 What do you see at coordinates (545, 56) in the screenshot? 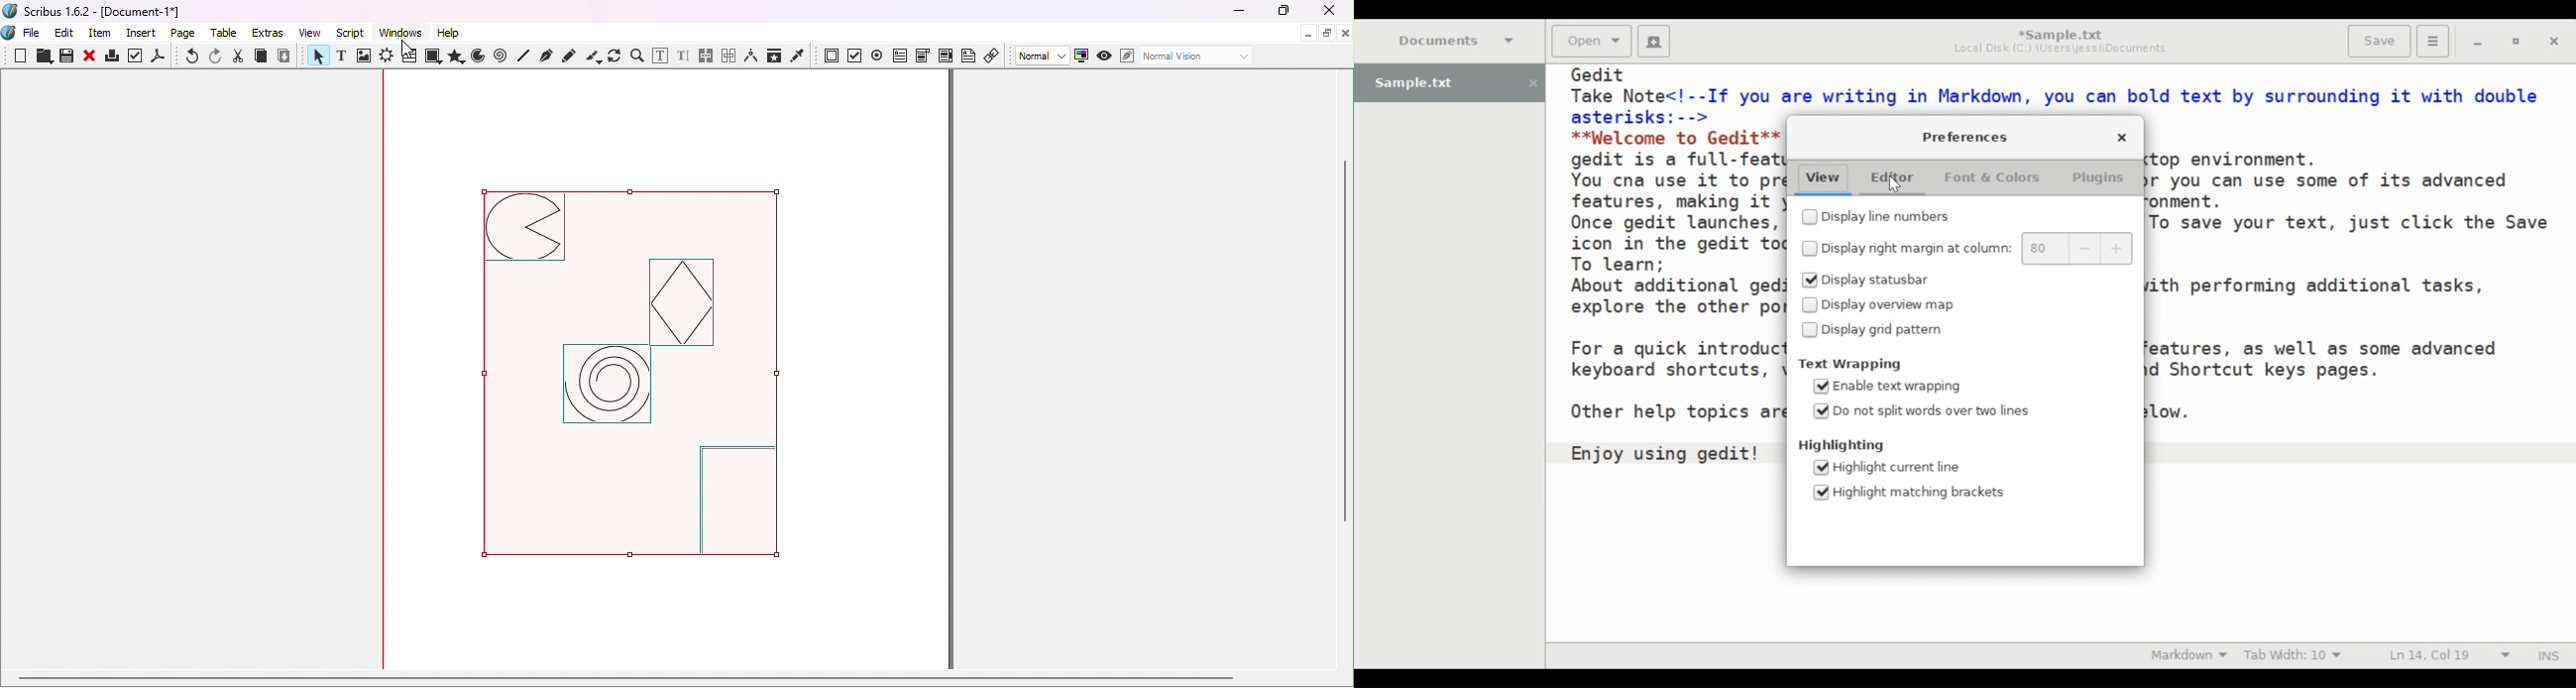
I see `Bezier curve tool` at bounding box center [545, 56].